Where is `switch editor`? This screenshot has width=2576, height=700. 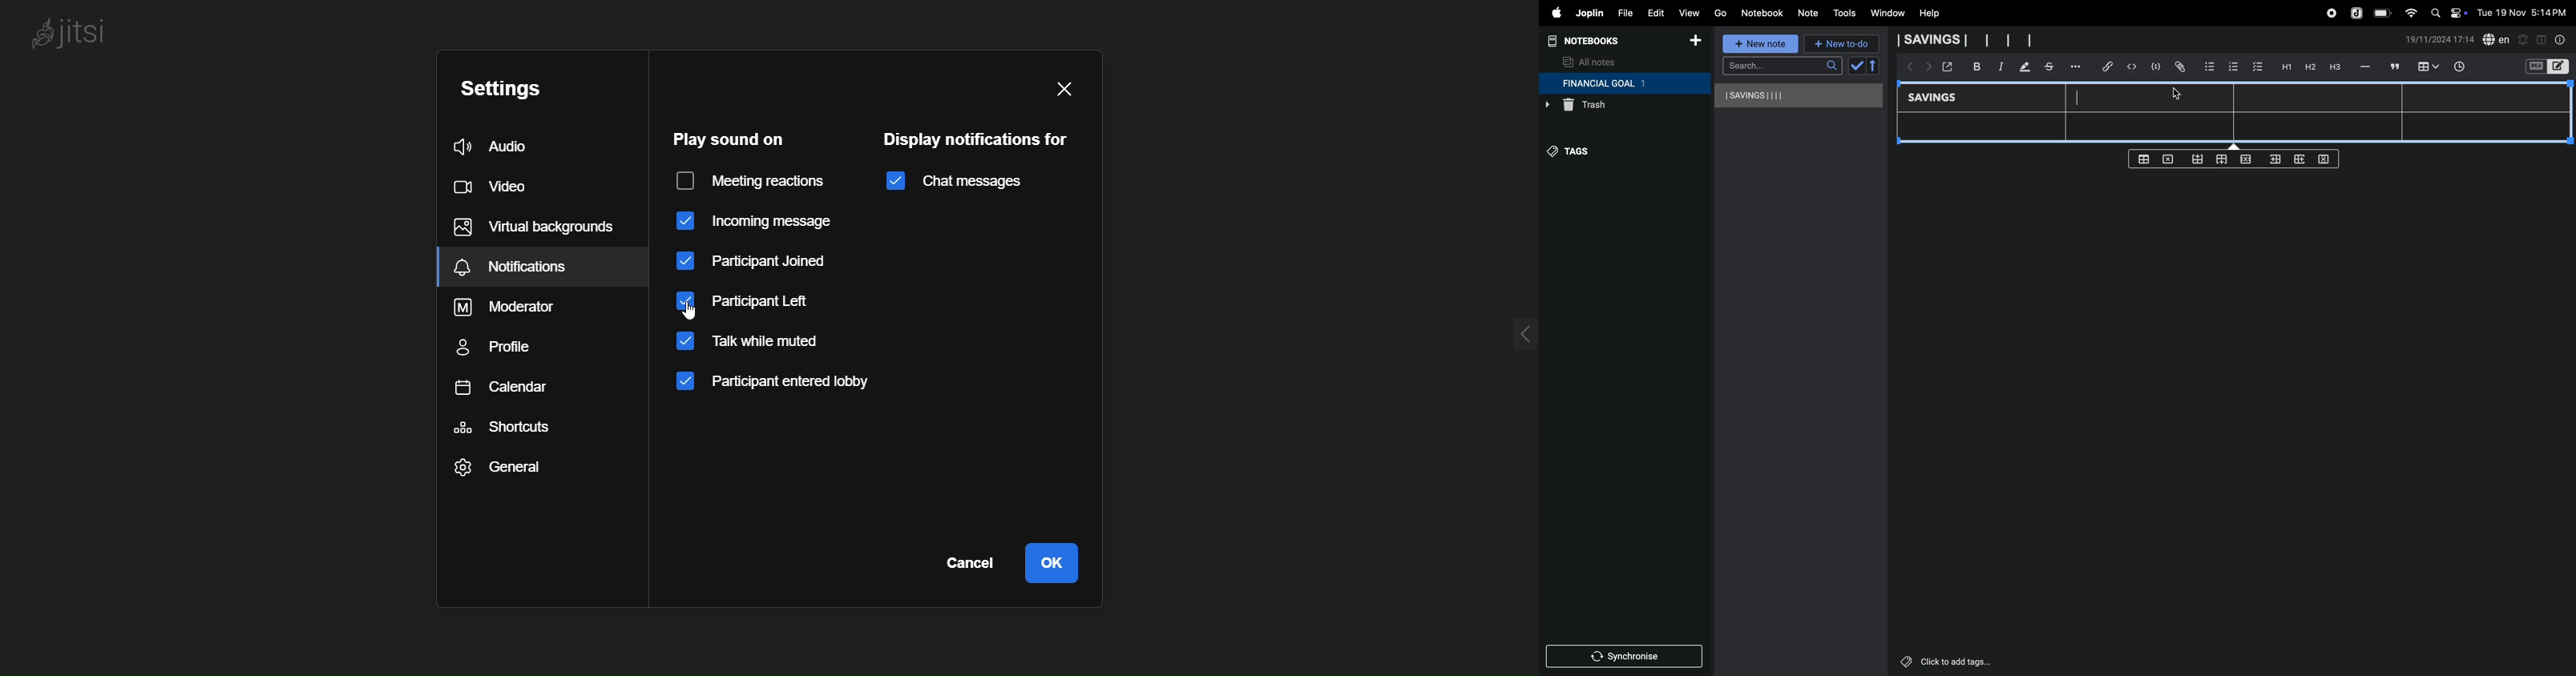 switch editor is located at coordinates (2546, 66).